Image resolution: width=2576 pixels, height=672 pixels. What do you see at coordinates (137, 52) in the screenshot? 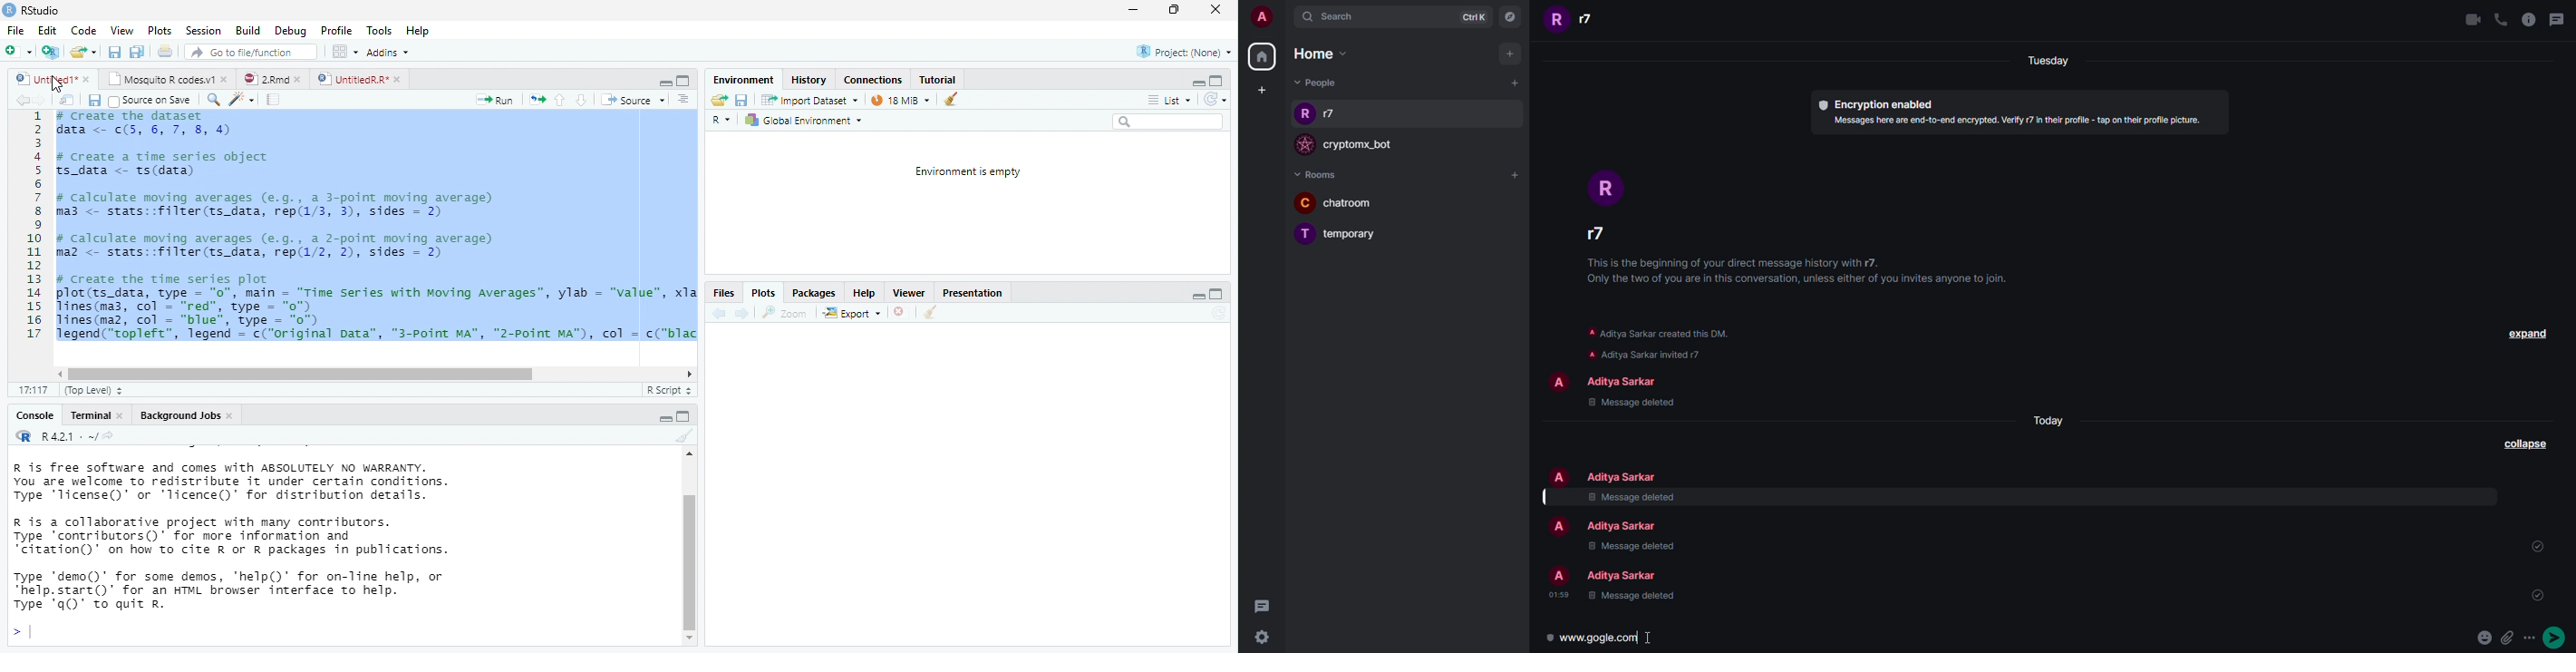
I see `print current file` at bounding box center [137, 52].